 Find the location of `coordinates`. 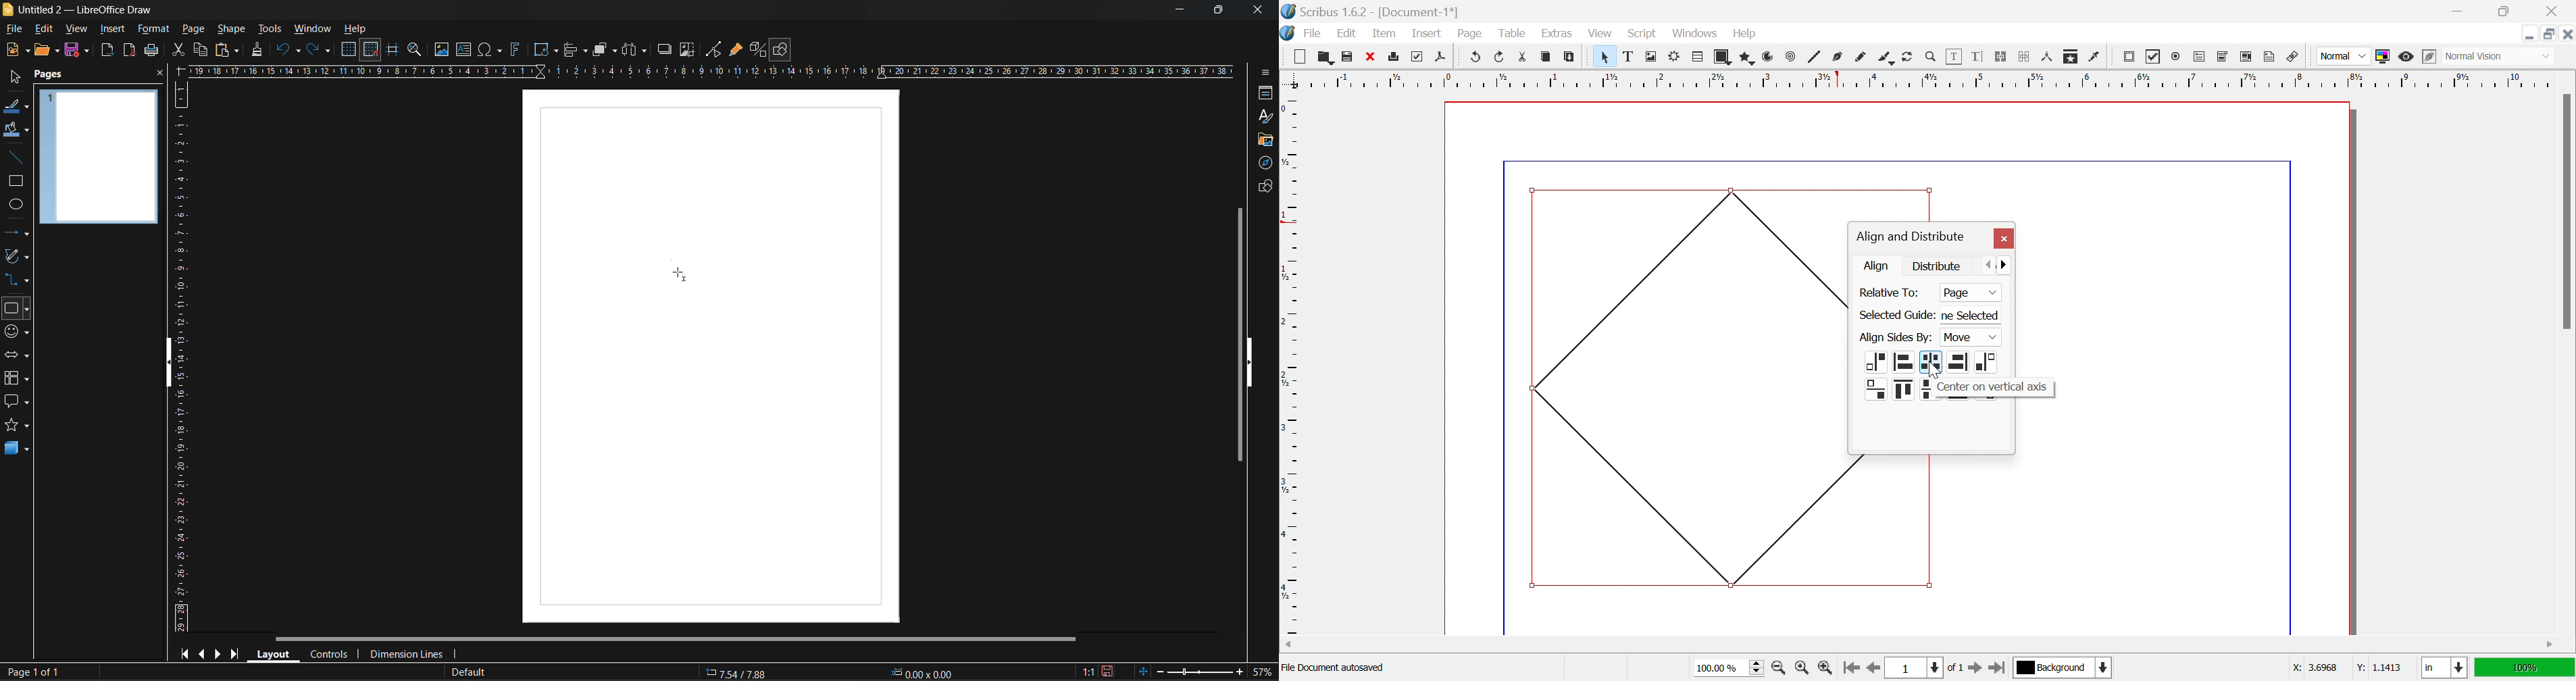

coordinates is located at coordinates (828, 673).